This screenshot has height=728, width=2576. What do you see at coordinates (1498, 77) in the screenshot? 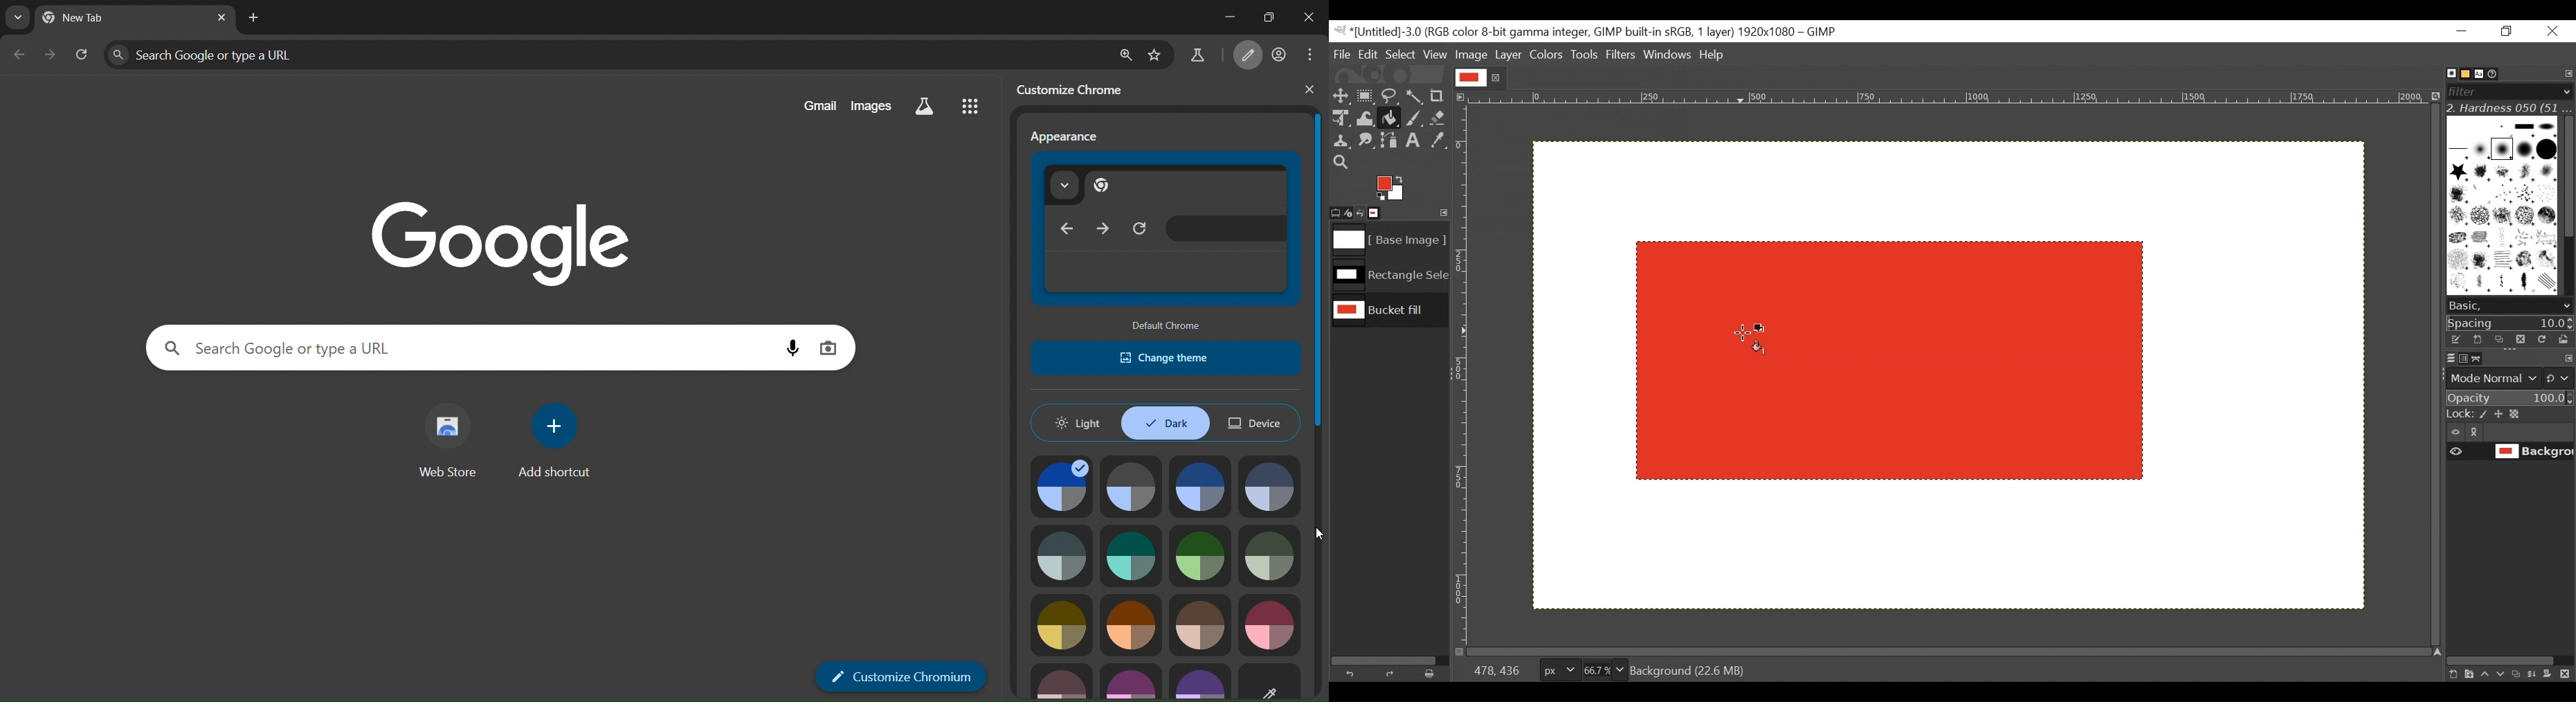
I see `close` at bounding box center [1498, 77].